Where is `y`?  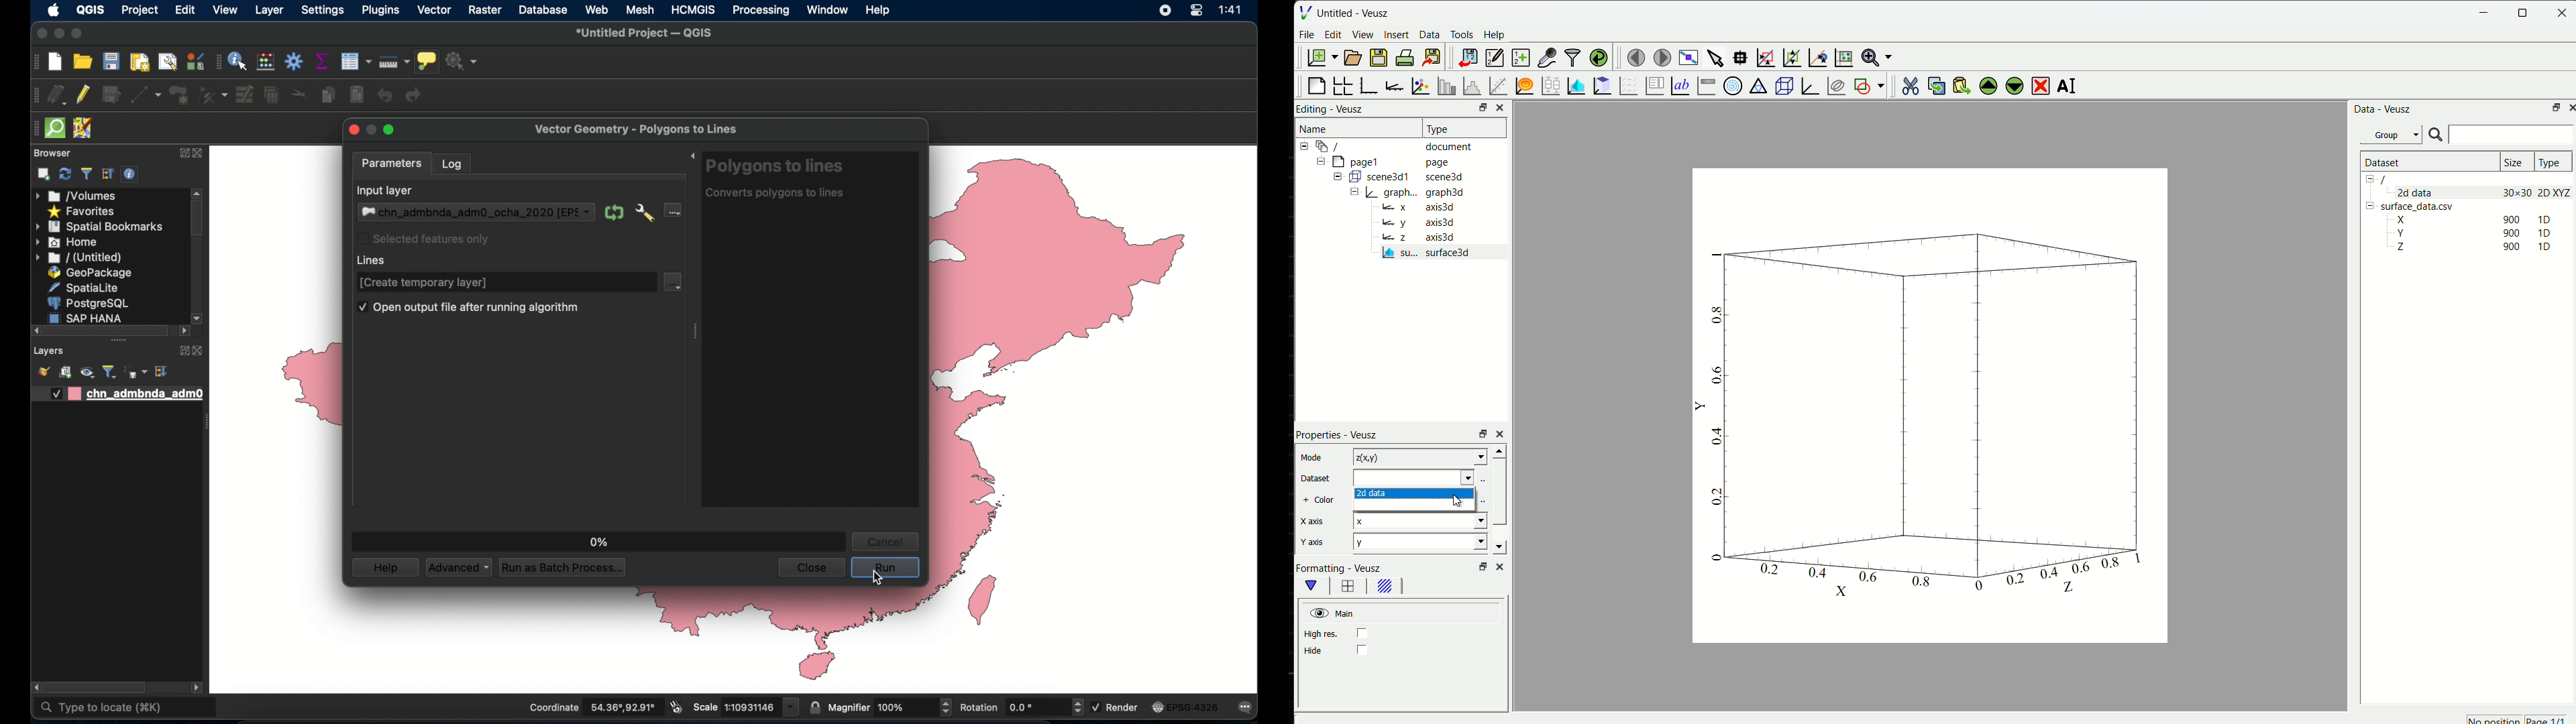
y is located at coordinates (1395, 223).